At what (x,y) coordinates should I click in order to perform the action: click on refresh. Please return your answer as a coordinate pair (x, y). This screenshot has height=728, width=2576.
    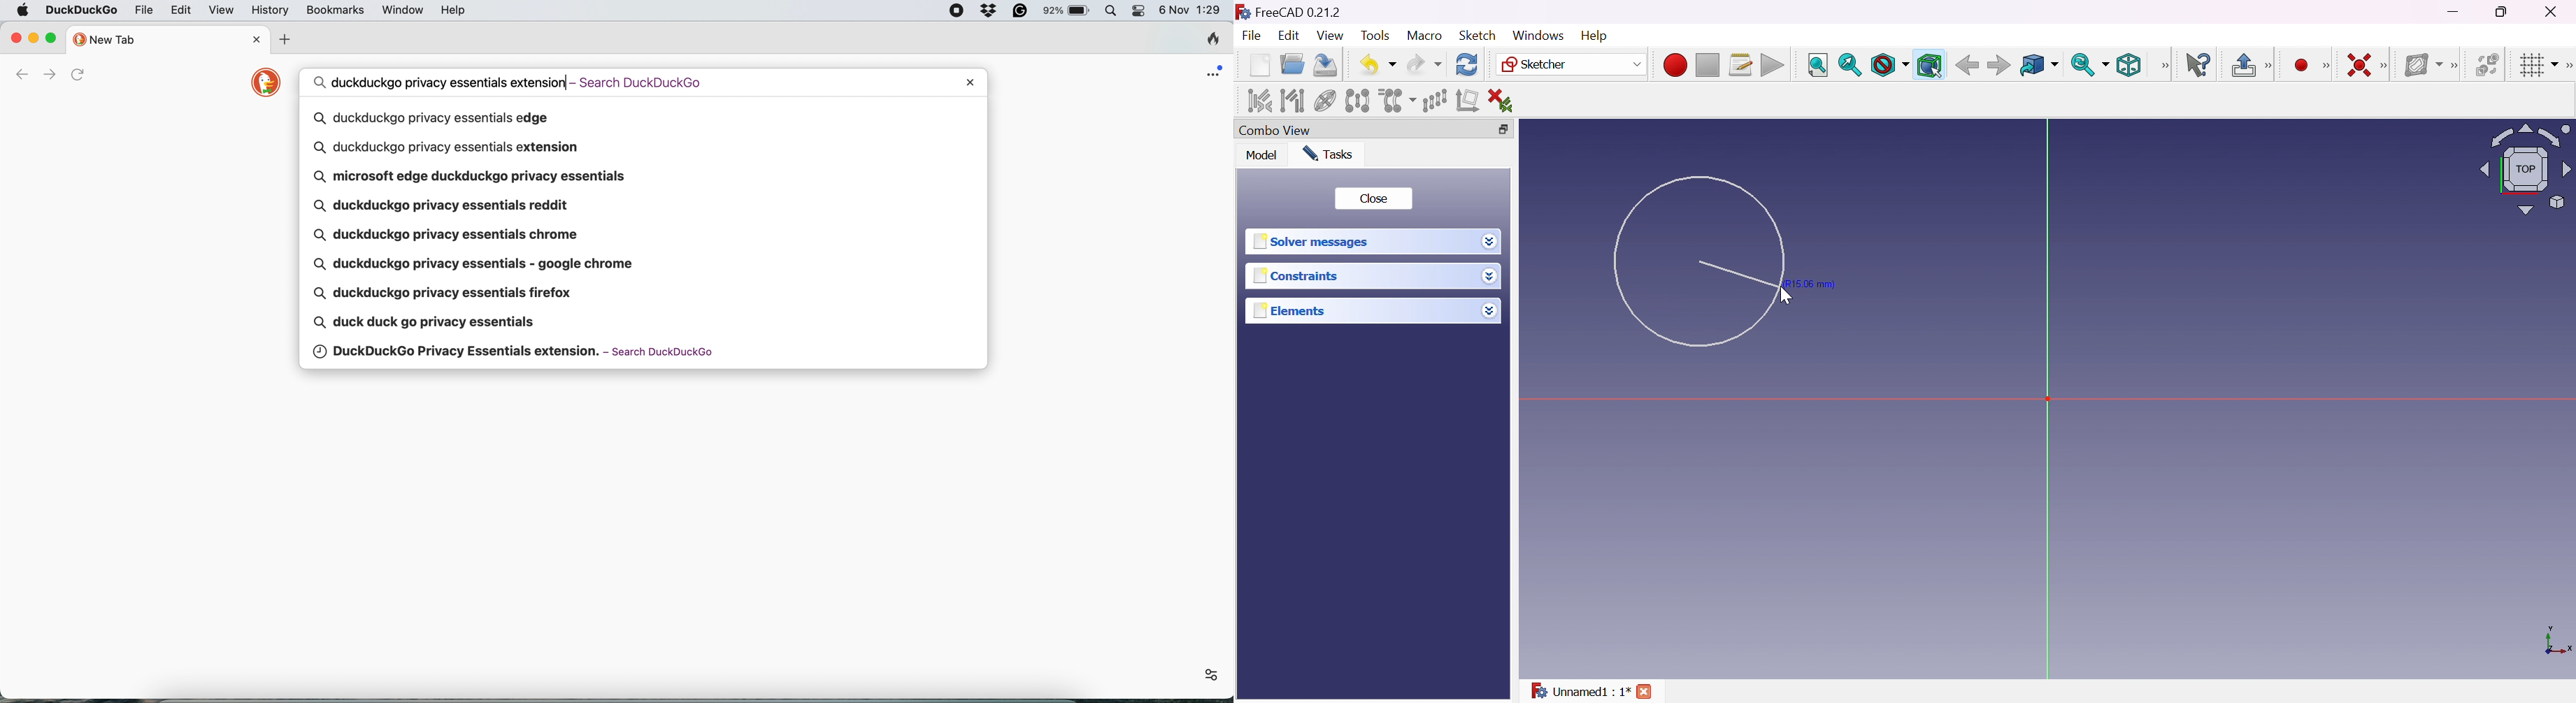
    Looking at the image, I should click on (88, 77).